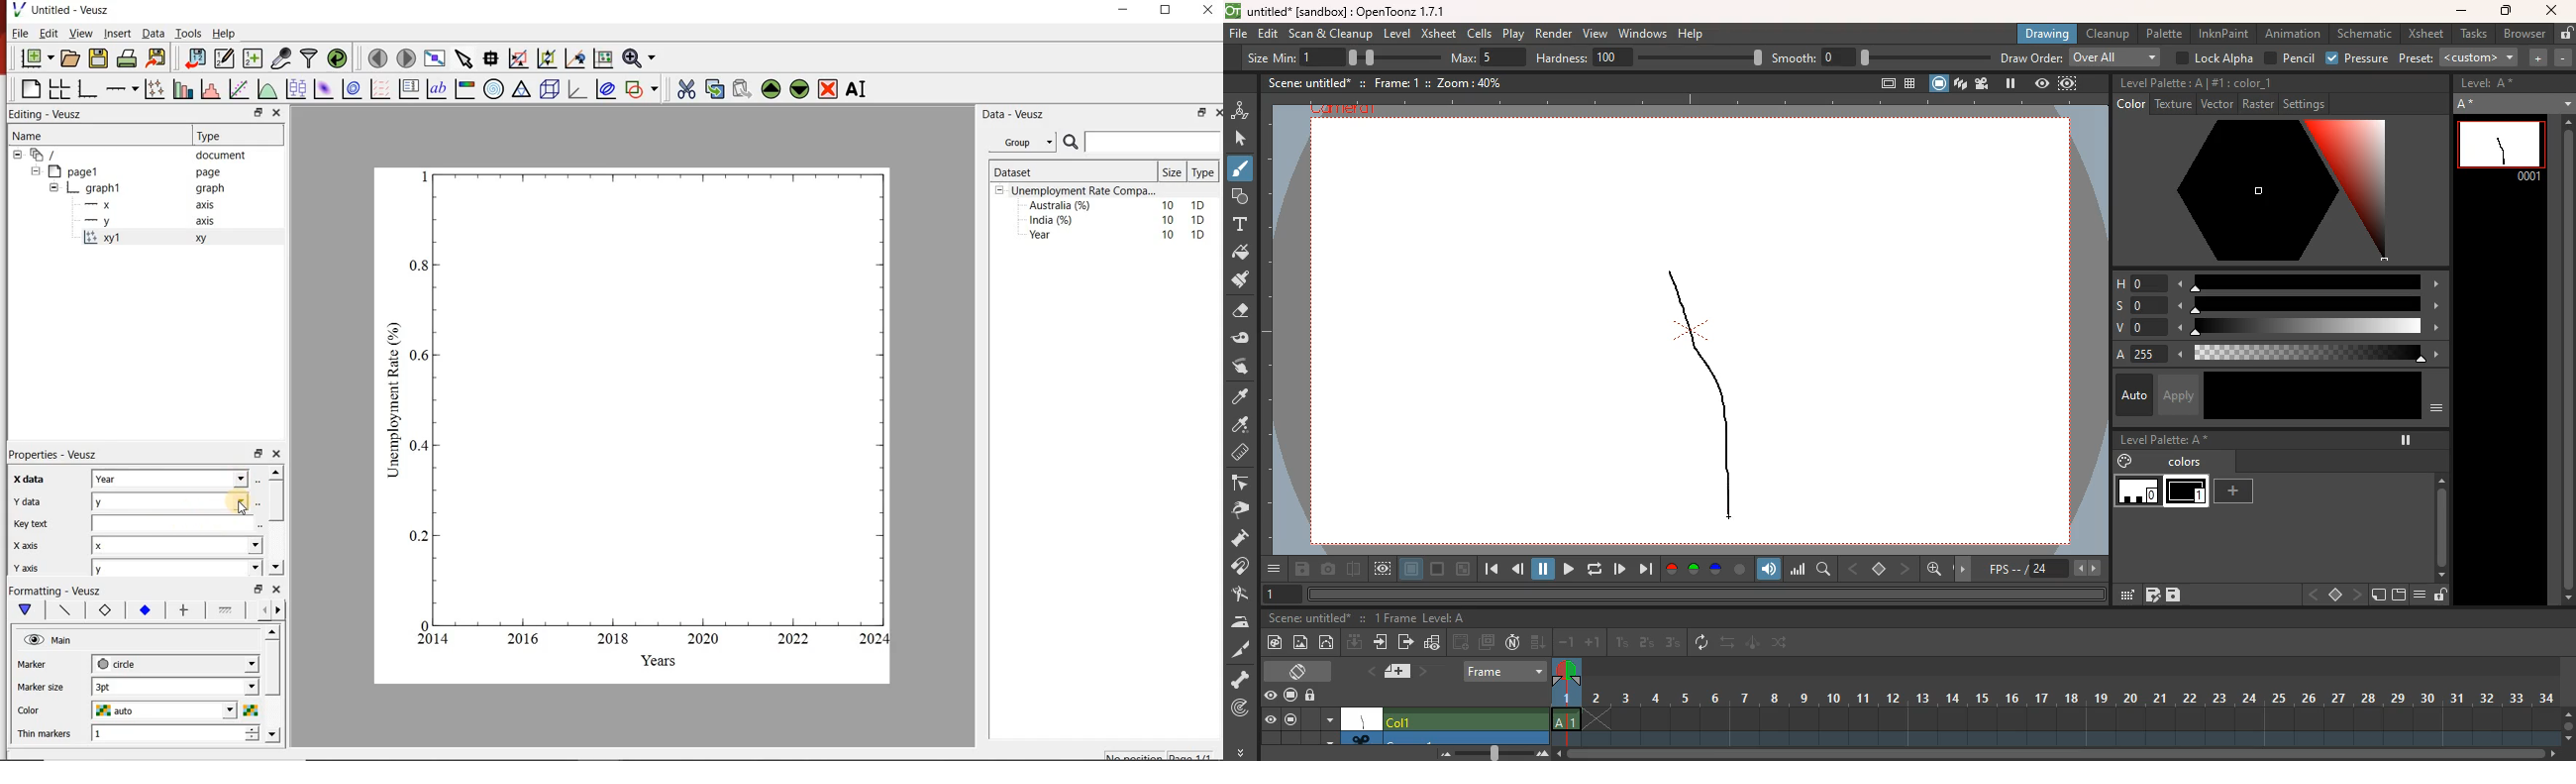 The image size is (2576, 784). Describe the element at coordinates (127, 57) in the screenshot. I see `print document` at that location.